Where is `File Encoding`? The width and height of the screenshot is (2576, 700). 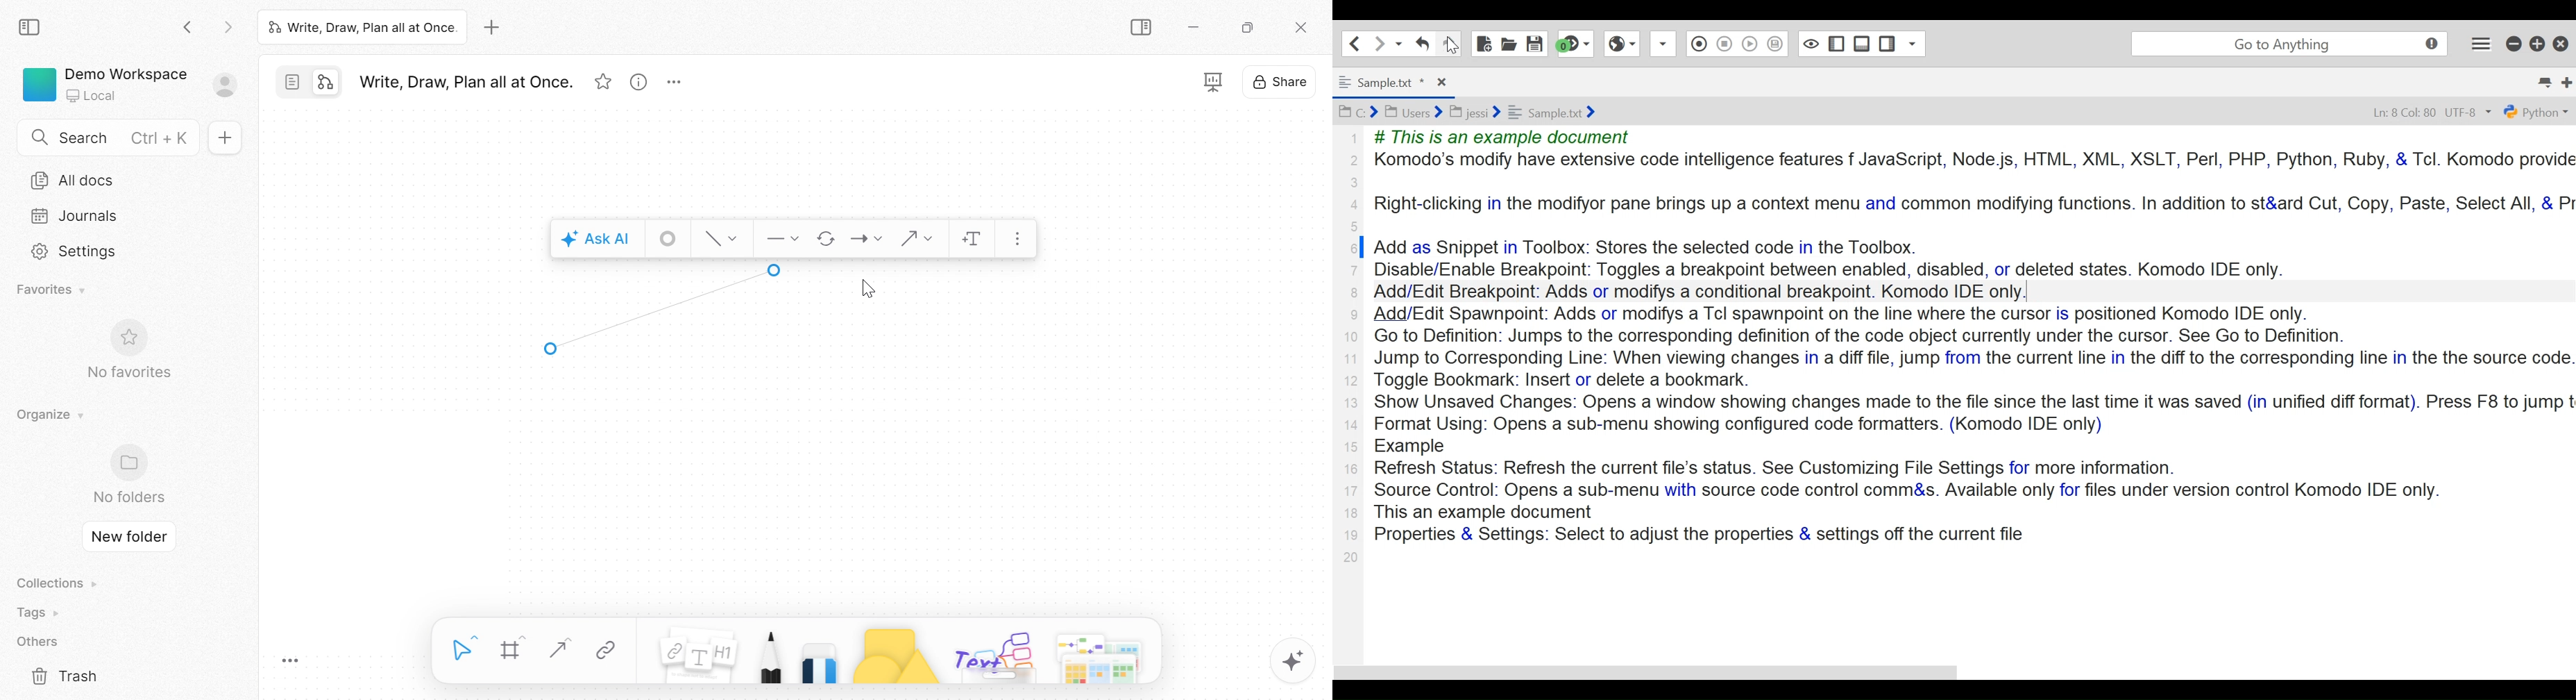
File Encoding is located at coordinates (2470, 113).